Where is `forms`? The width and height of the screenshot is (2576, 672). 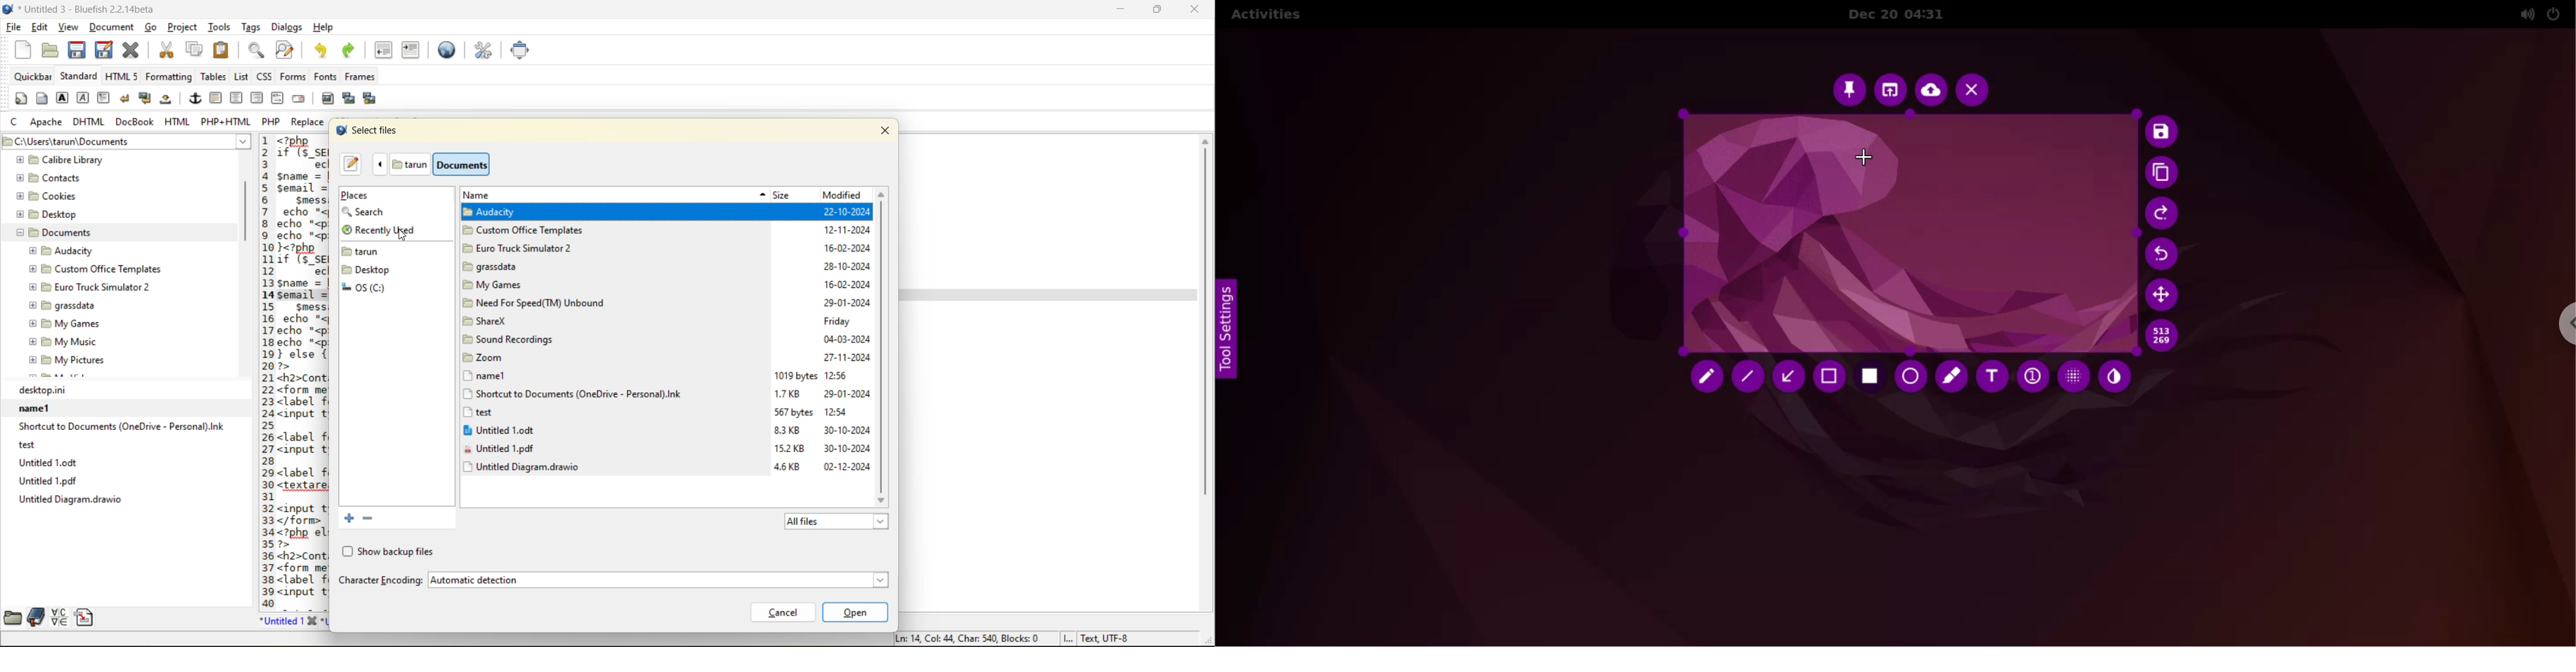 forms is located at coordinates (291, 77).